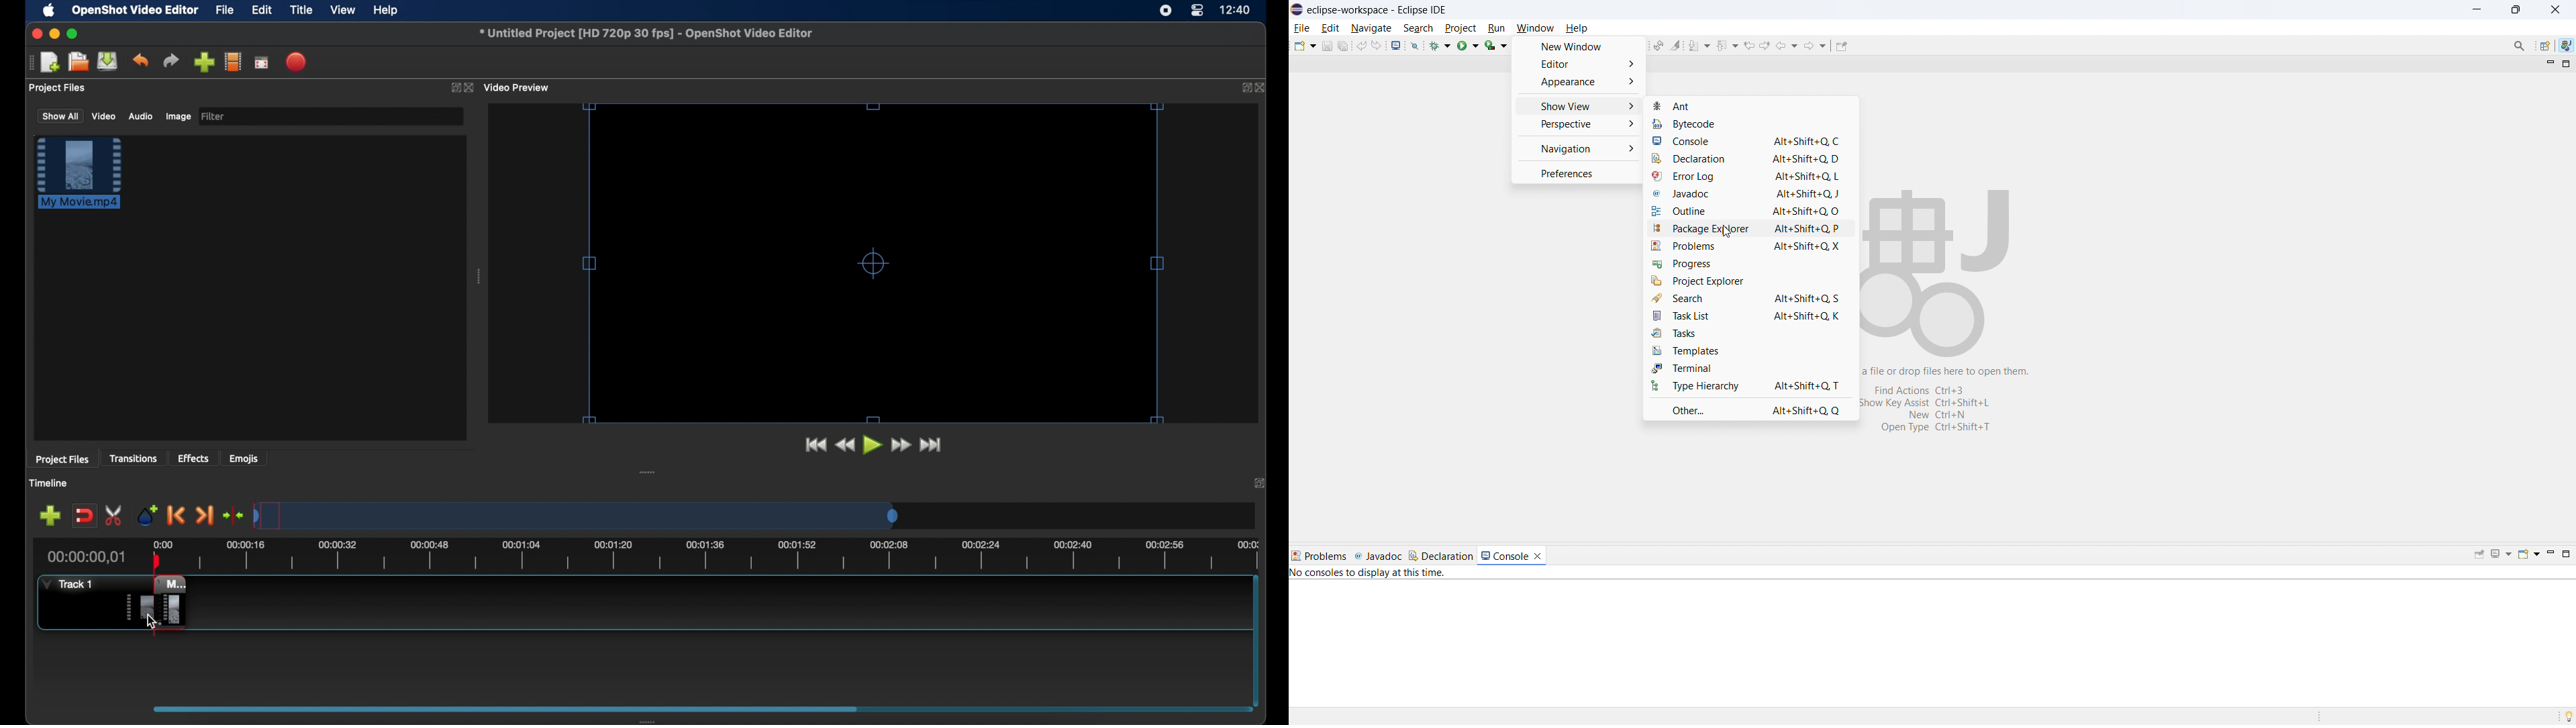 This screenshot has width=2576, height=728. I want to click on pin console, so click(2479, 554).